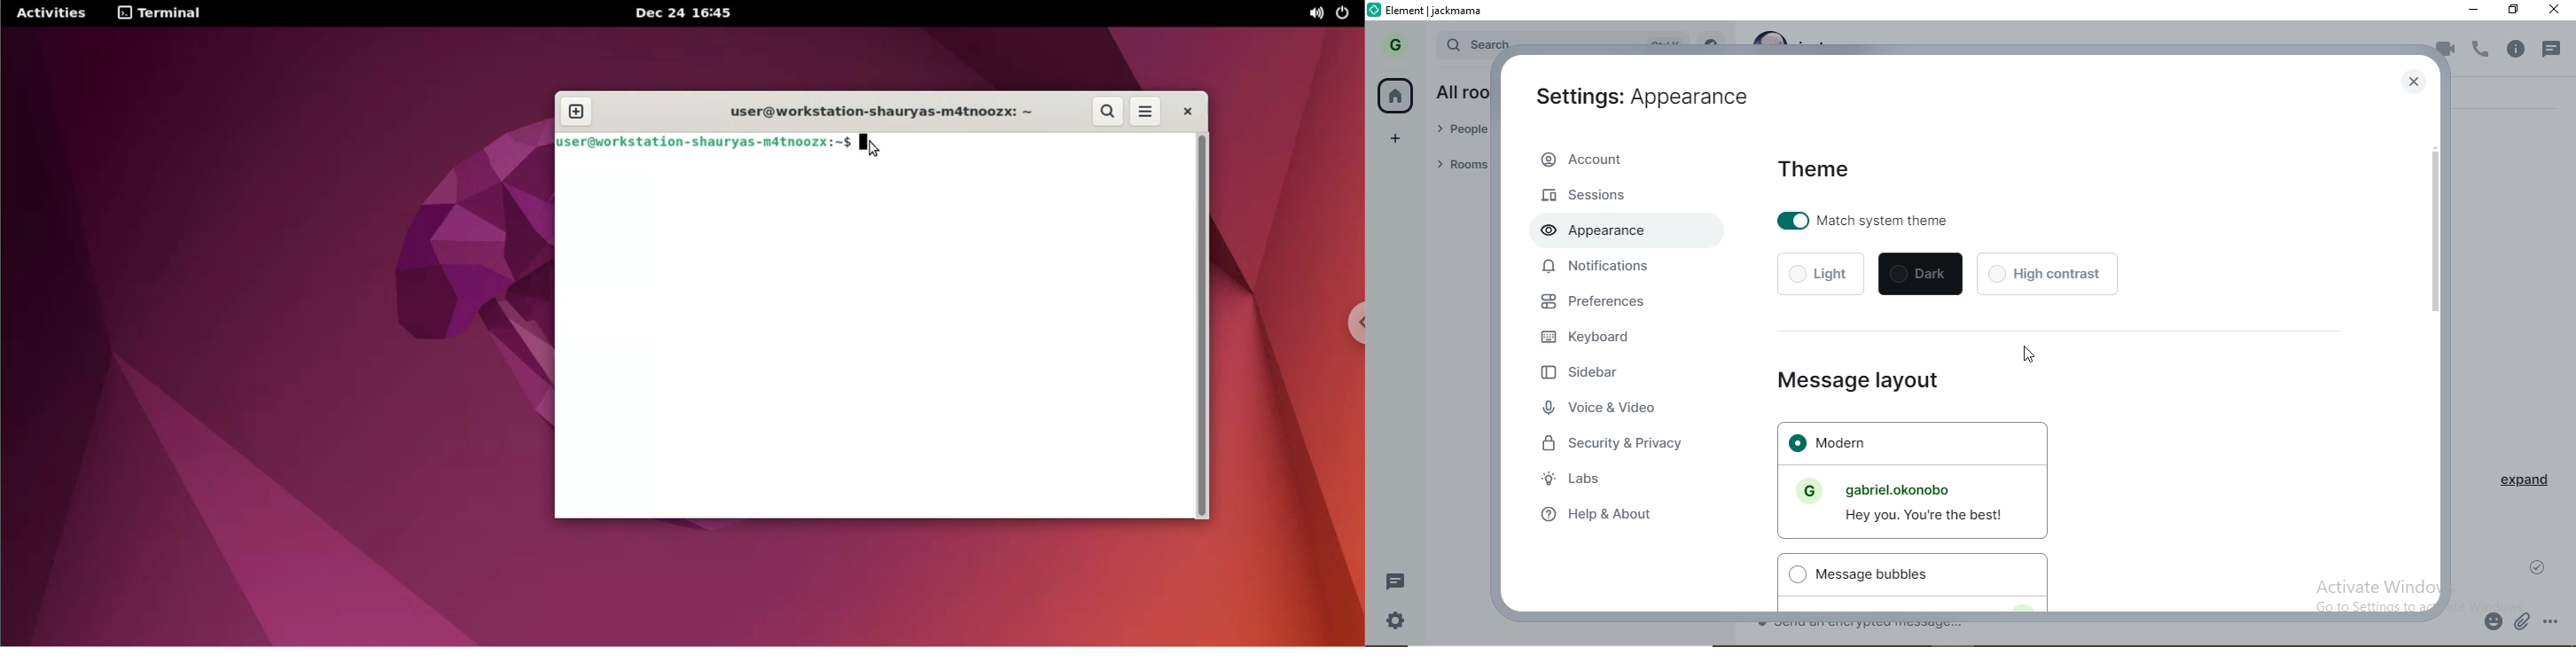 Image resolution: width=2576 pixels, height=672 pixels. I want to click on high contrast, so click(2046, 273).